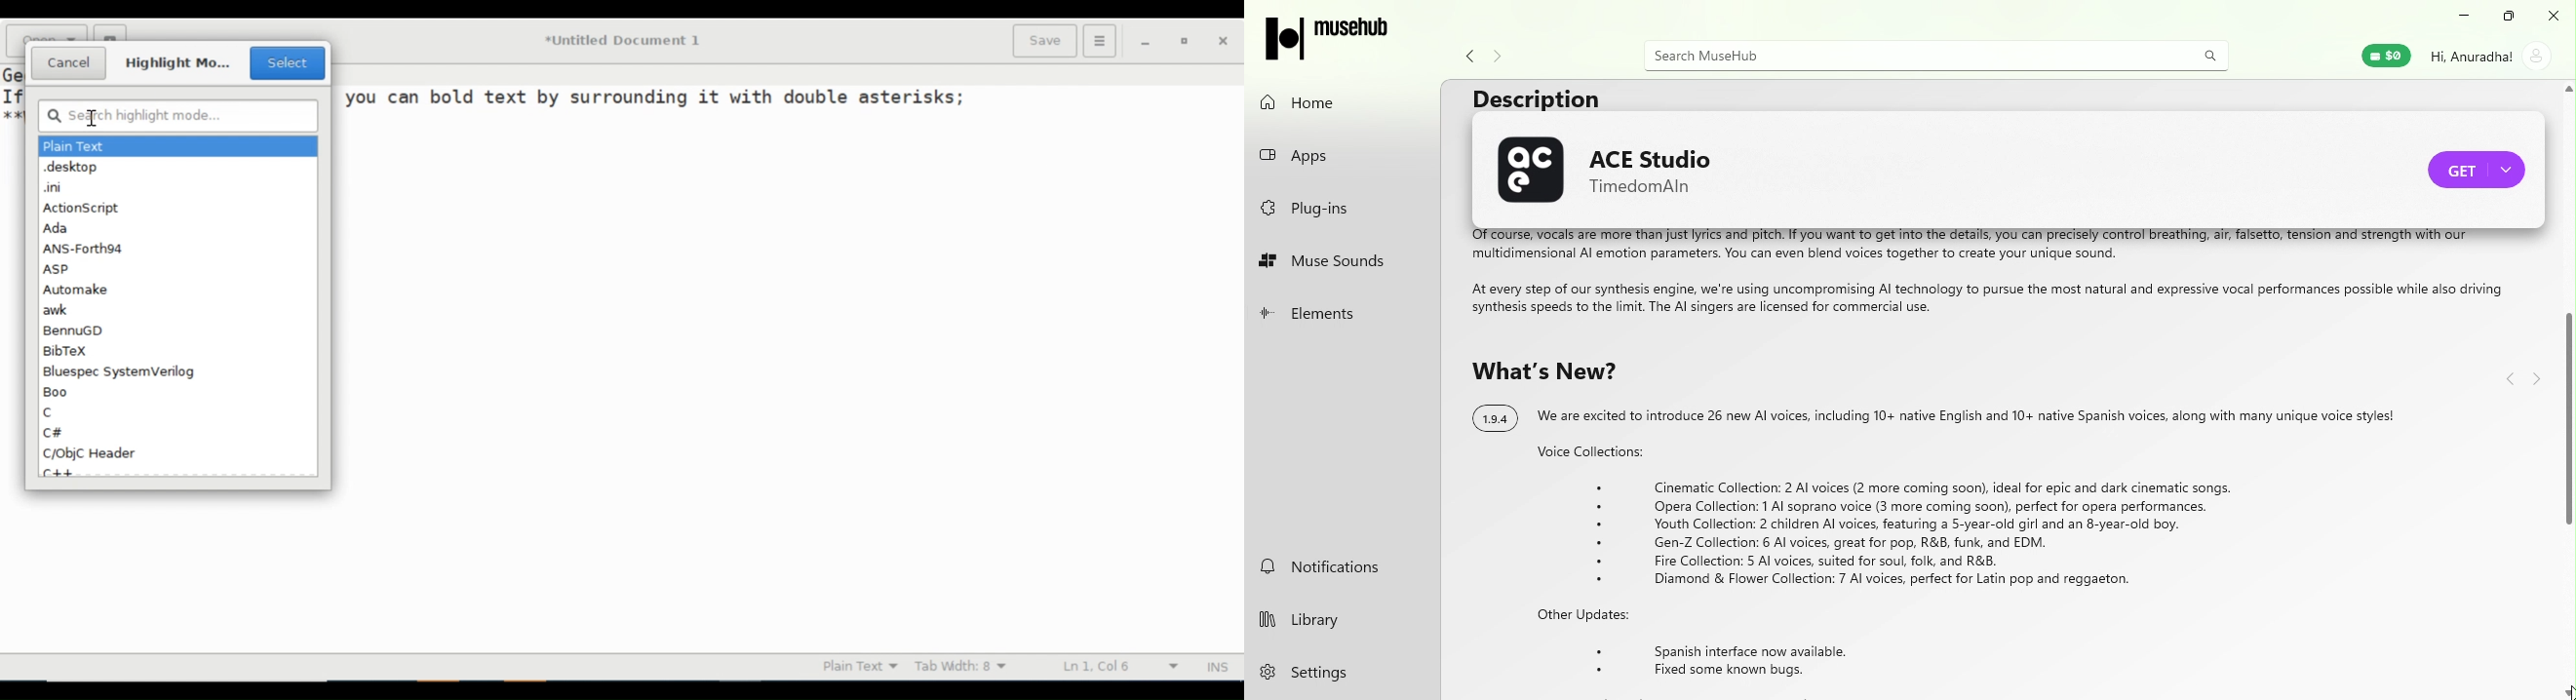 The width and height of the screenshot is (2576, 700). Describe the element at coordinates (77, 331) in the screenshot. I see `BennuGD` at that location.